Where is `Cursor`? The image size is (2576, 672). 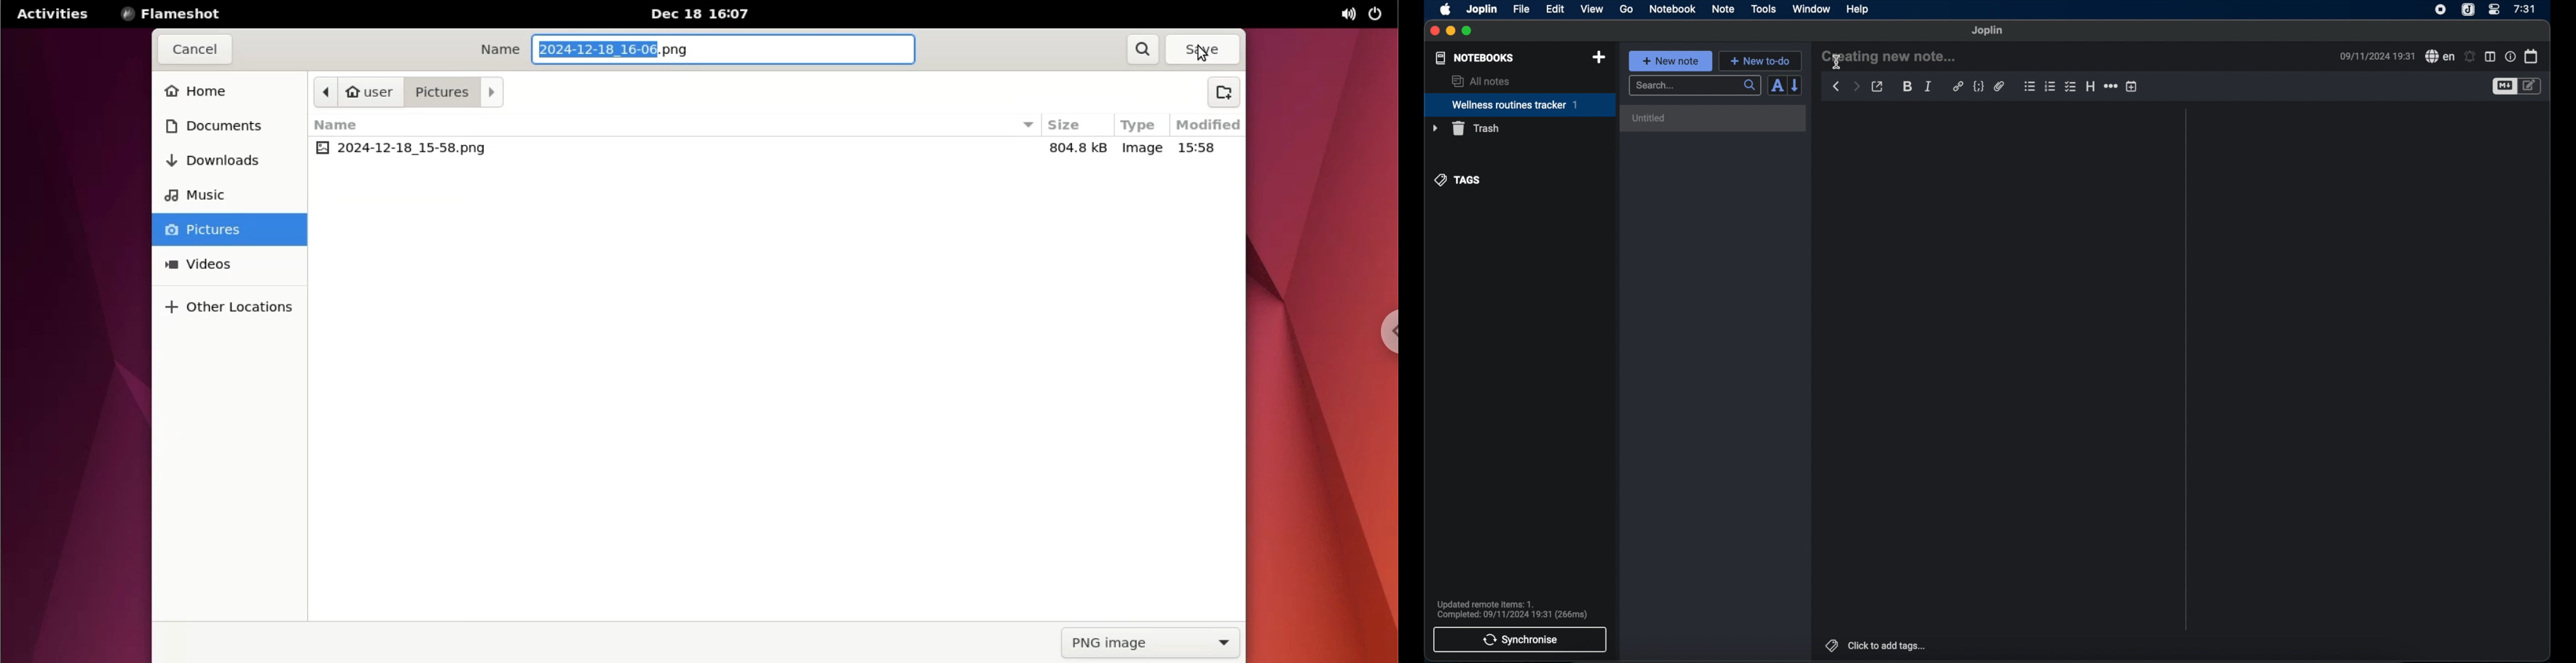
Cursor is located at coordinates (1840, 61).